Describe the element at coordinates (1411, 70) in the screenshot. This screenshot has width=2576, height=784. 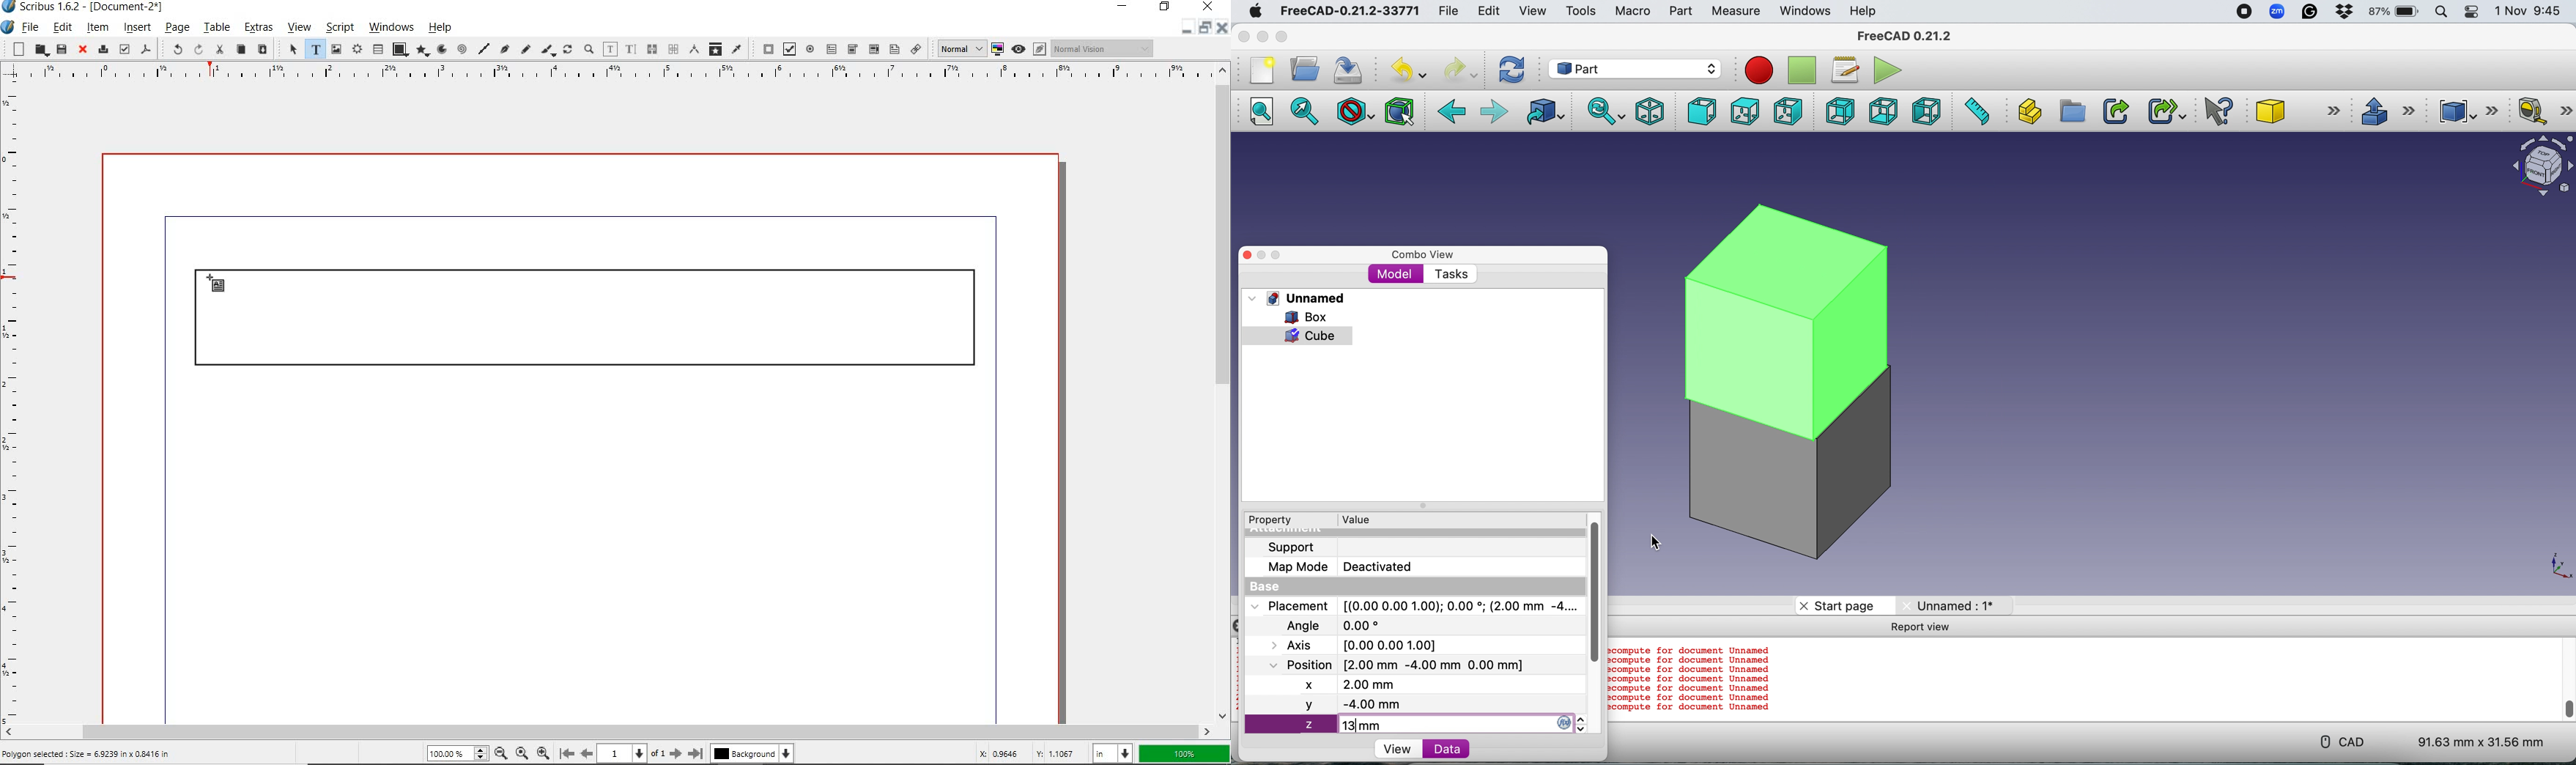
I see `Undo` at that location.